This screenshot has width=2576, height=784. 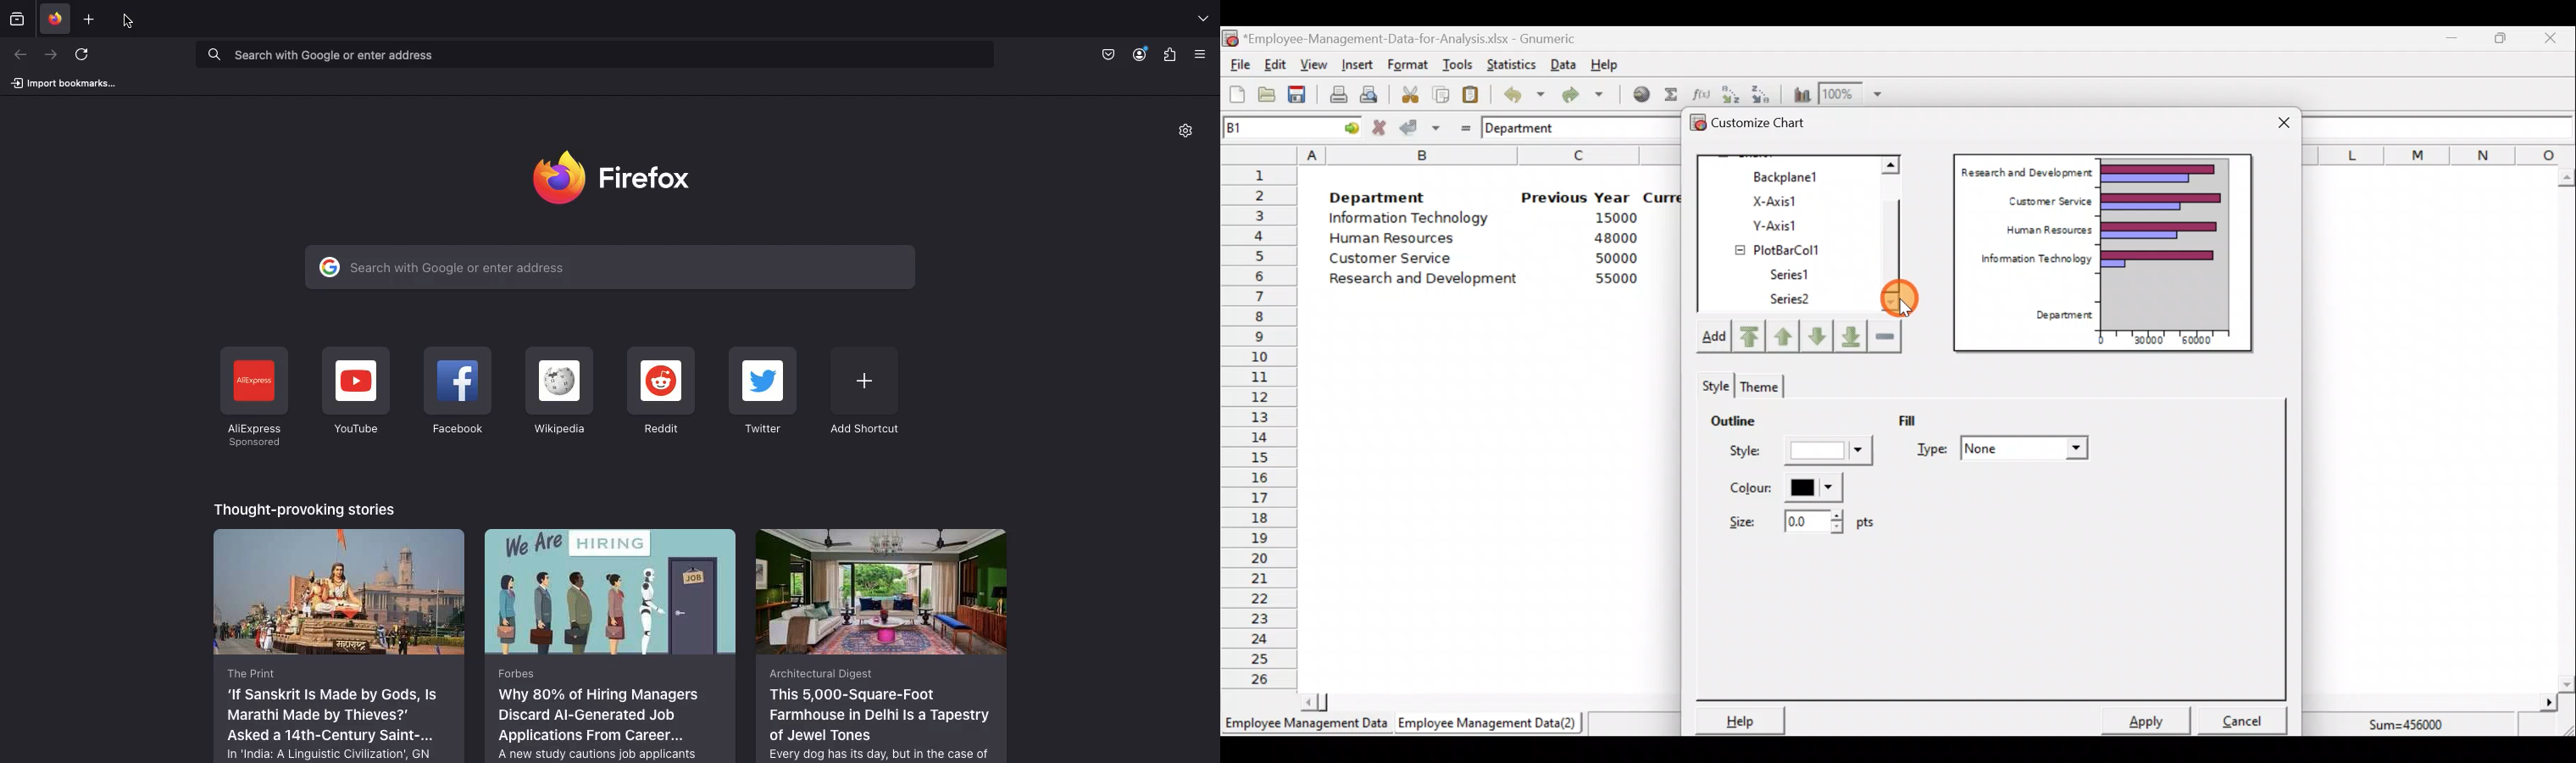 I want to click on go to, so click(x=1346, y=126).